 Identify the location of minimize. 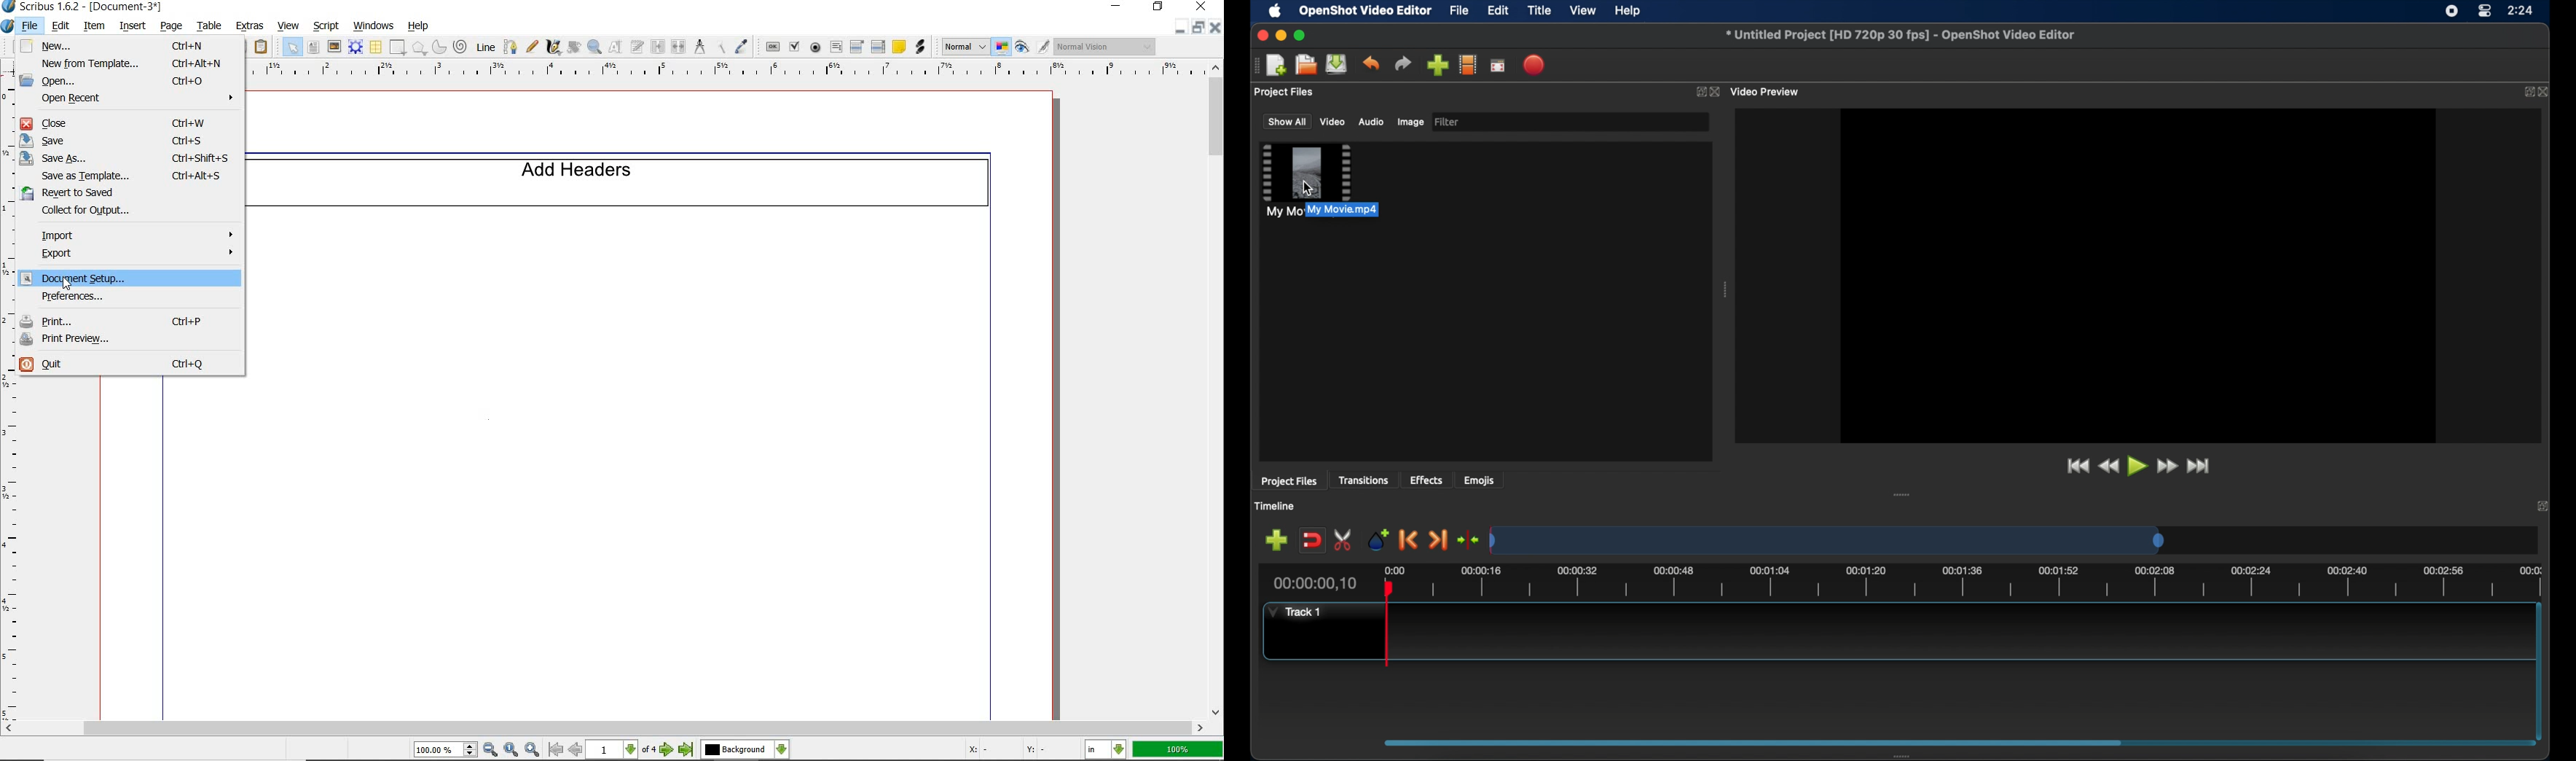
(1282, 35).